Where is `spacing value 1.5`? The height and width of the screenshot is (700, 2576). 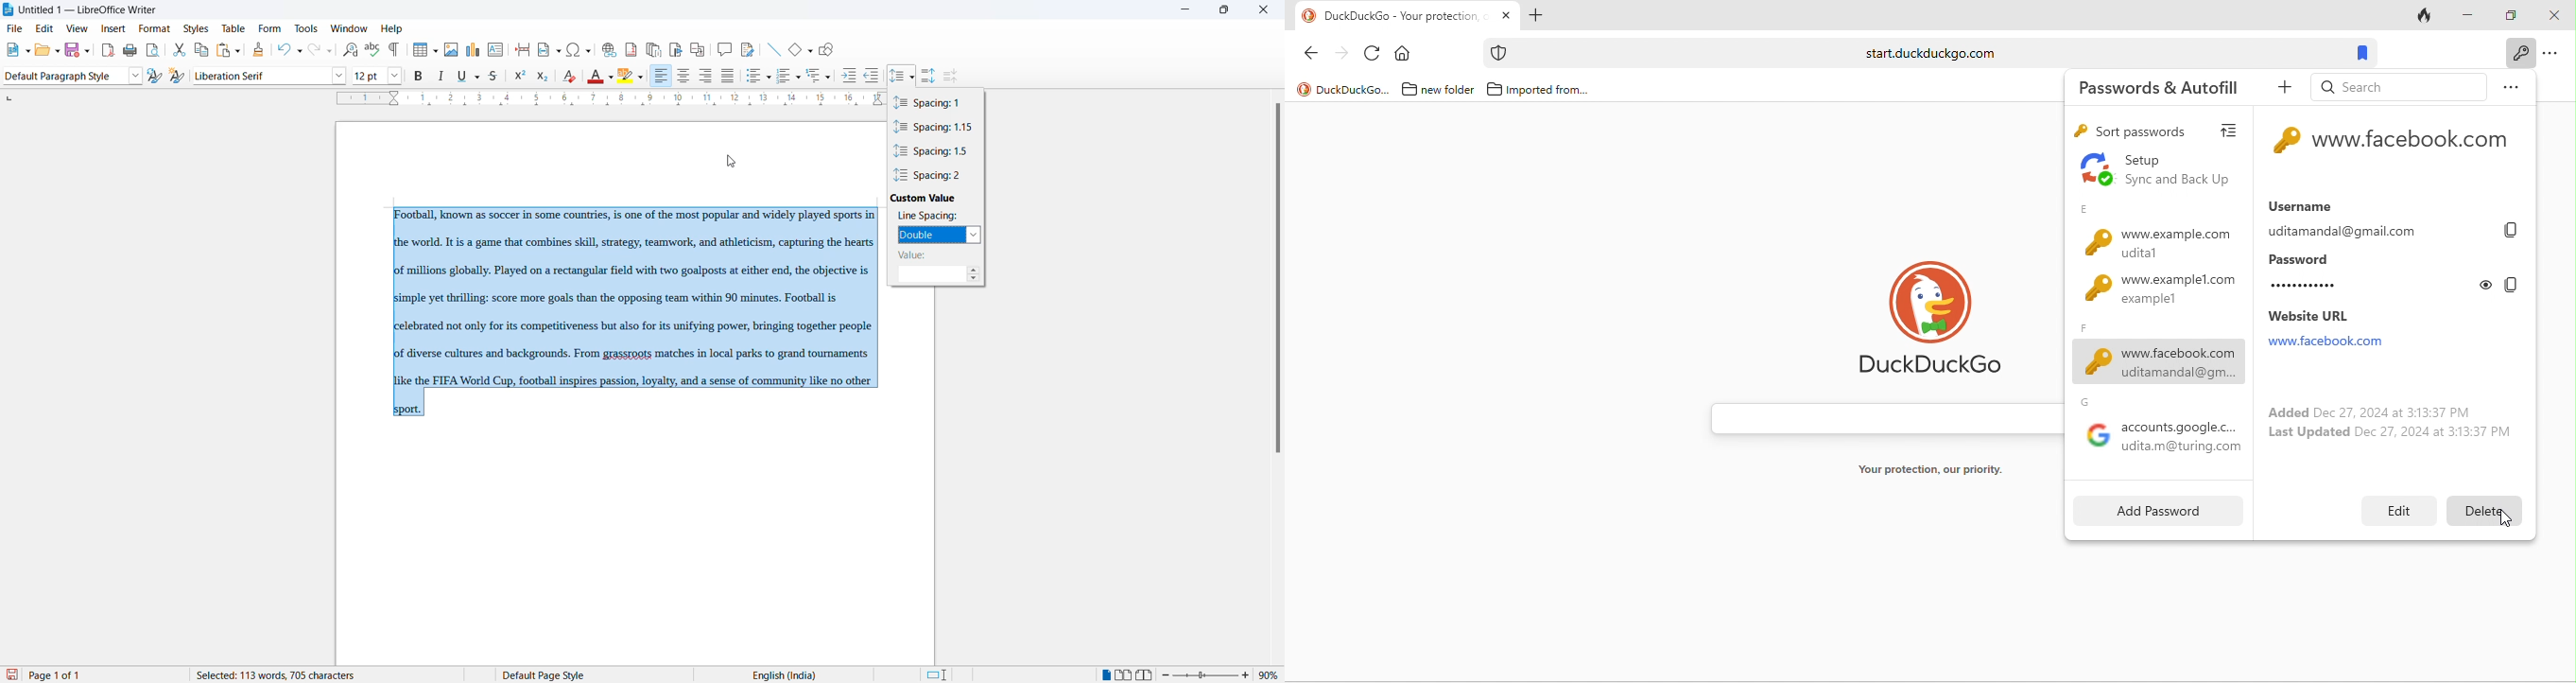 spacing value 1.5 is located at coordinates (936, 152).